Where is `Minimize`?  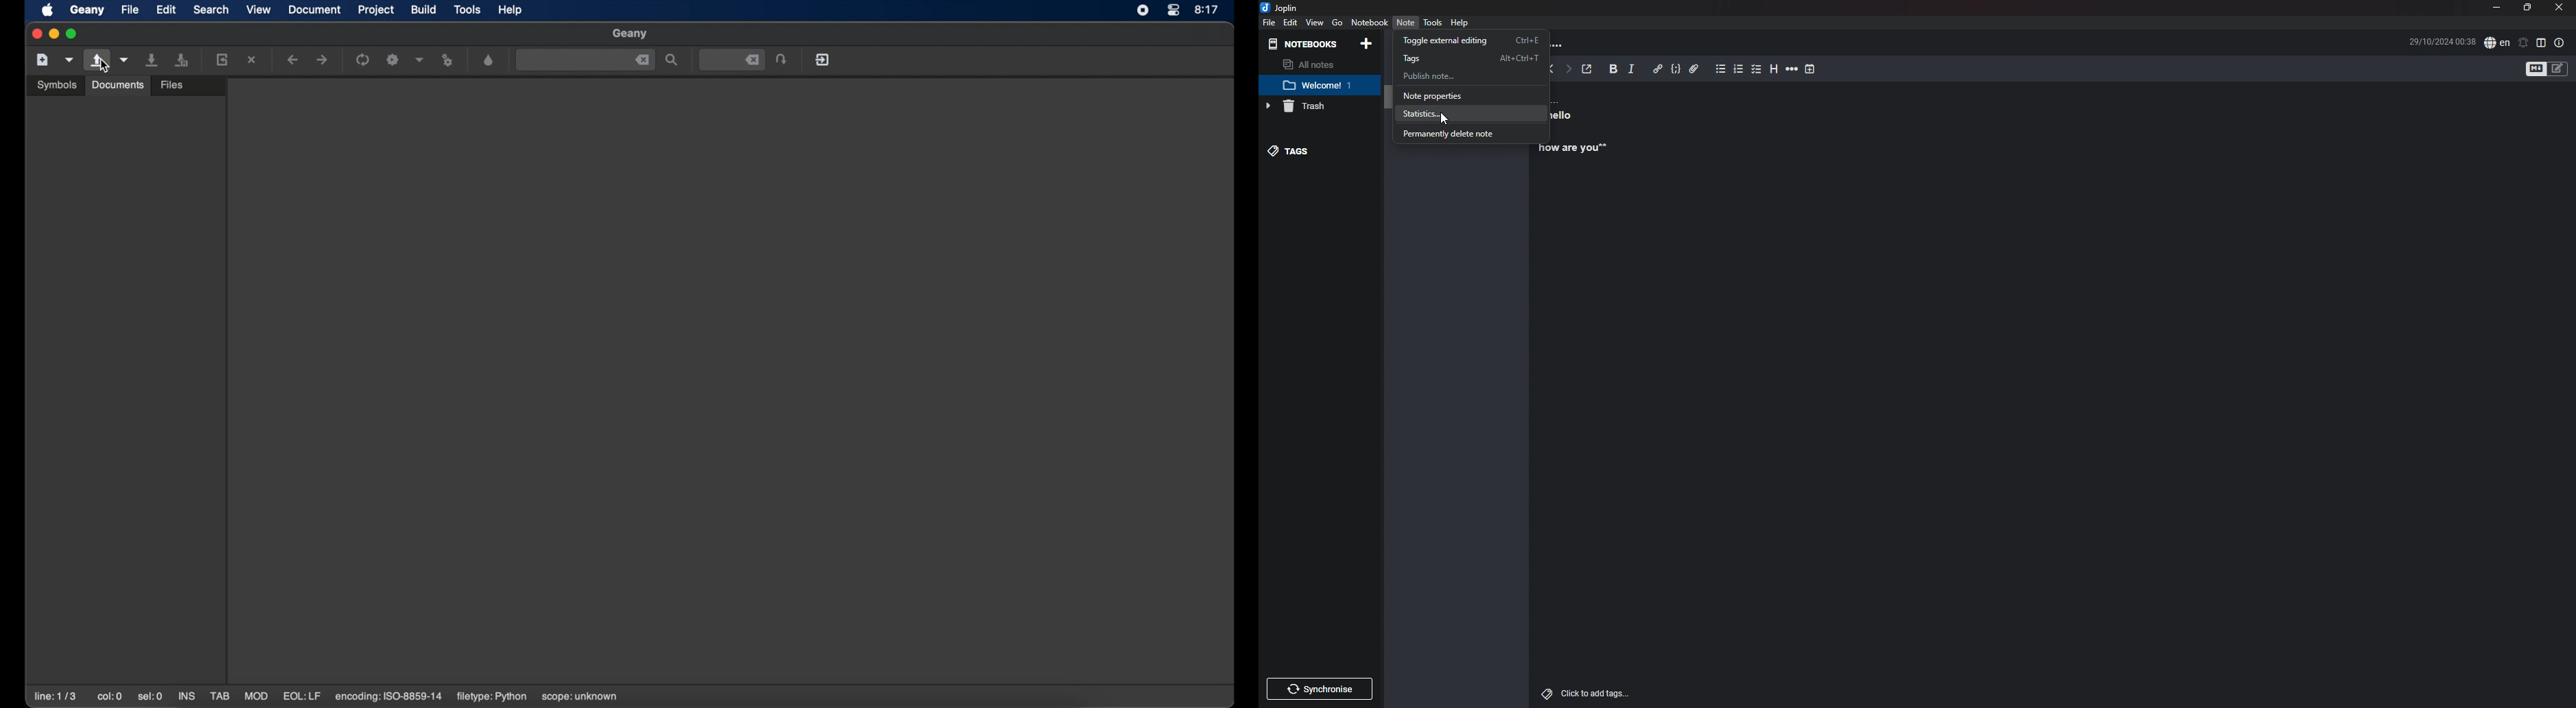 Minimize is located at coordinates (2498, 8).